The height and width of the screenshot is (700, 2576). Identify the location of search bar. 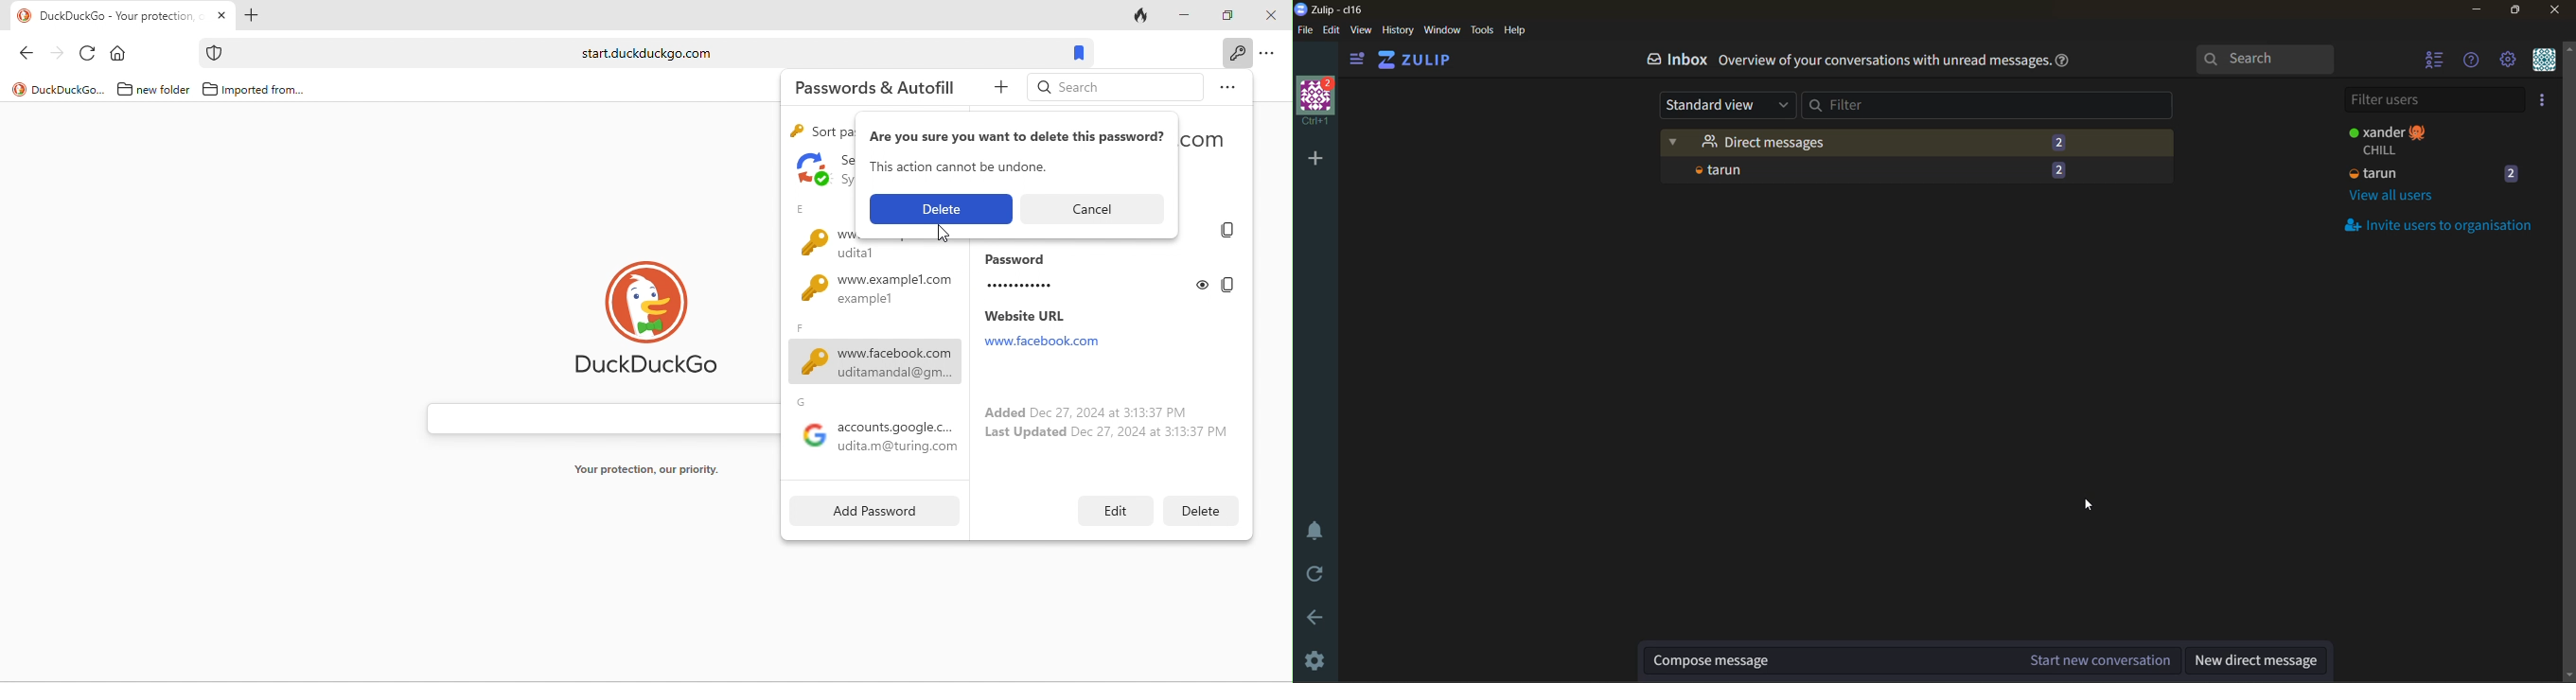
(641, 53).